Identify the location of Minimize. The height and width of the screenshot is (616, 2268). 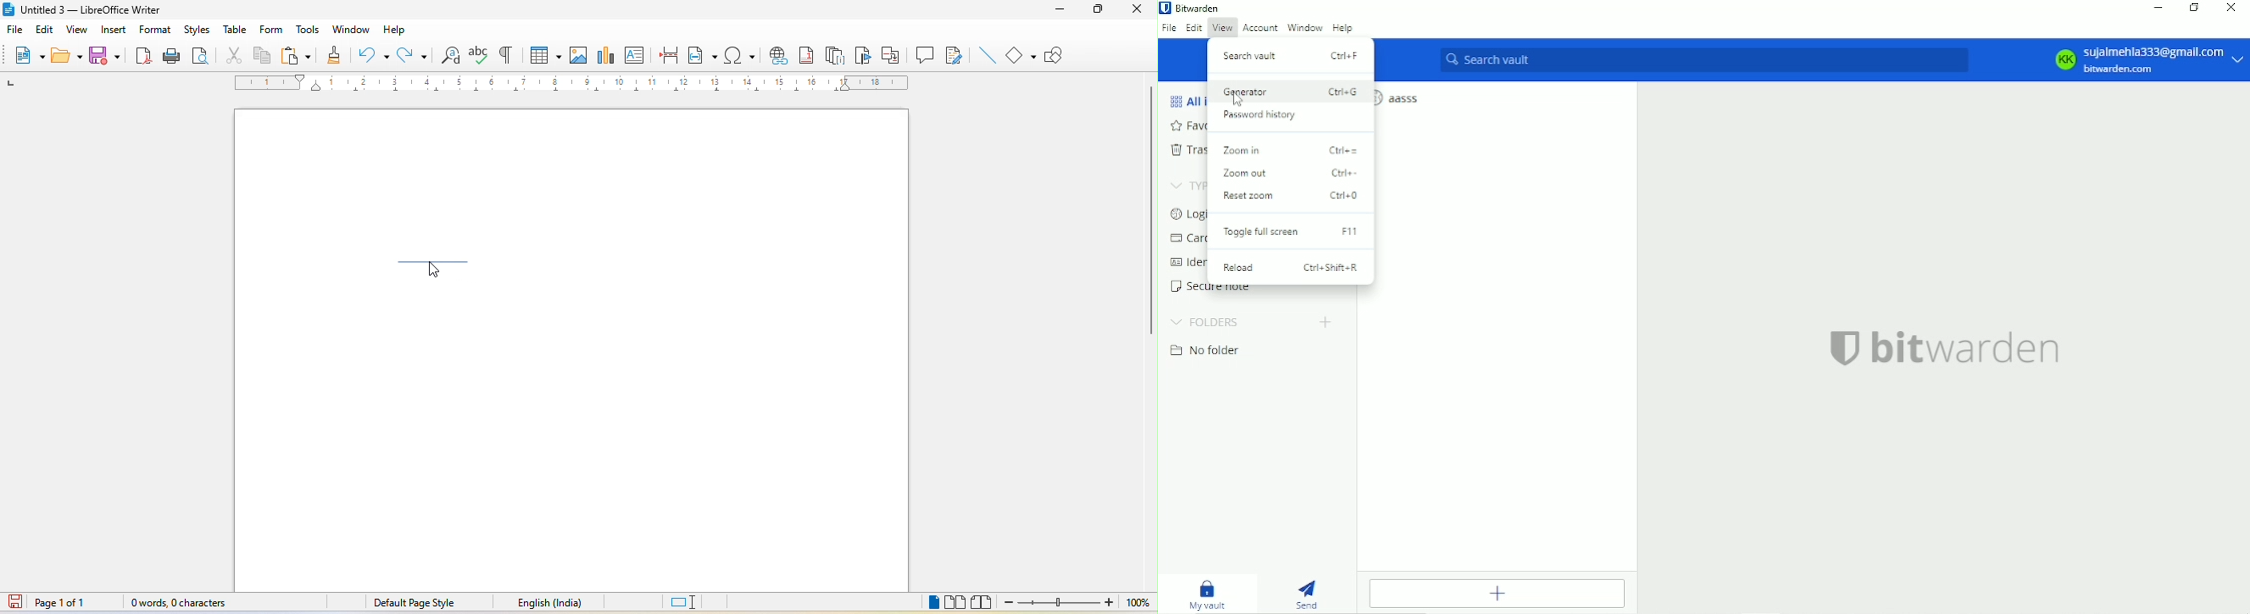
(2159, 8).